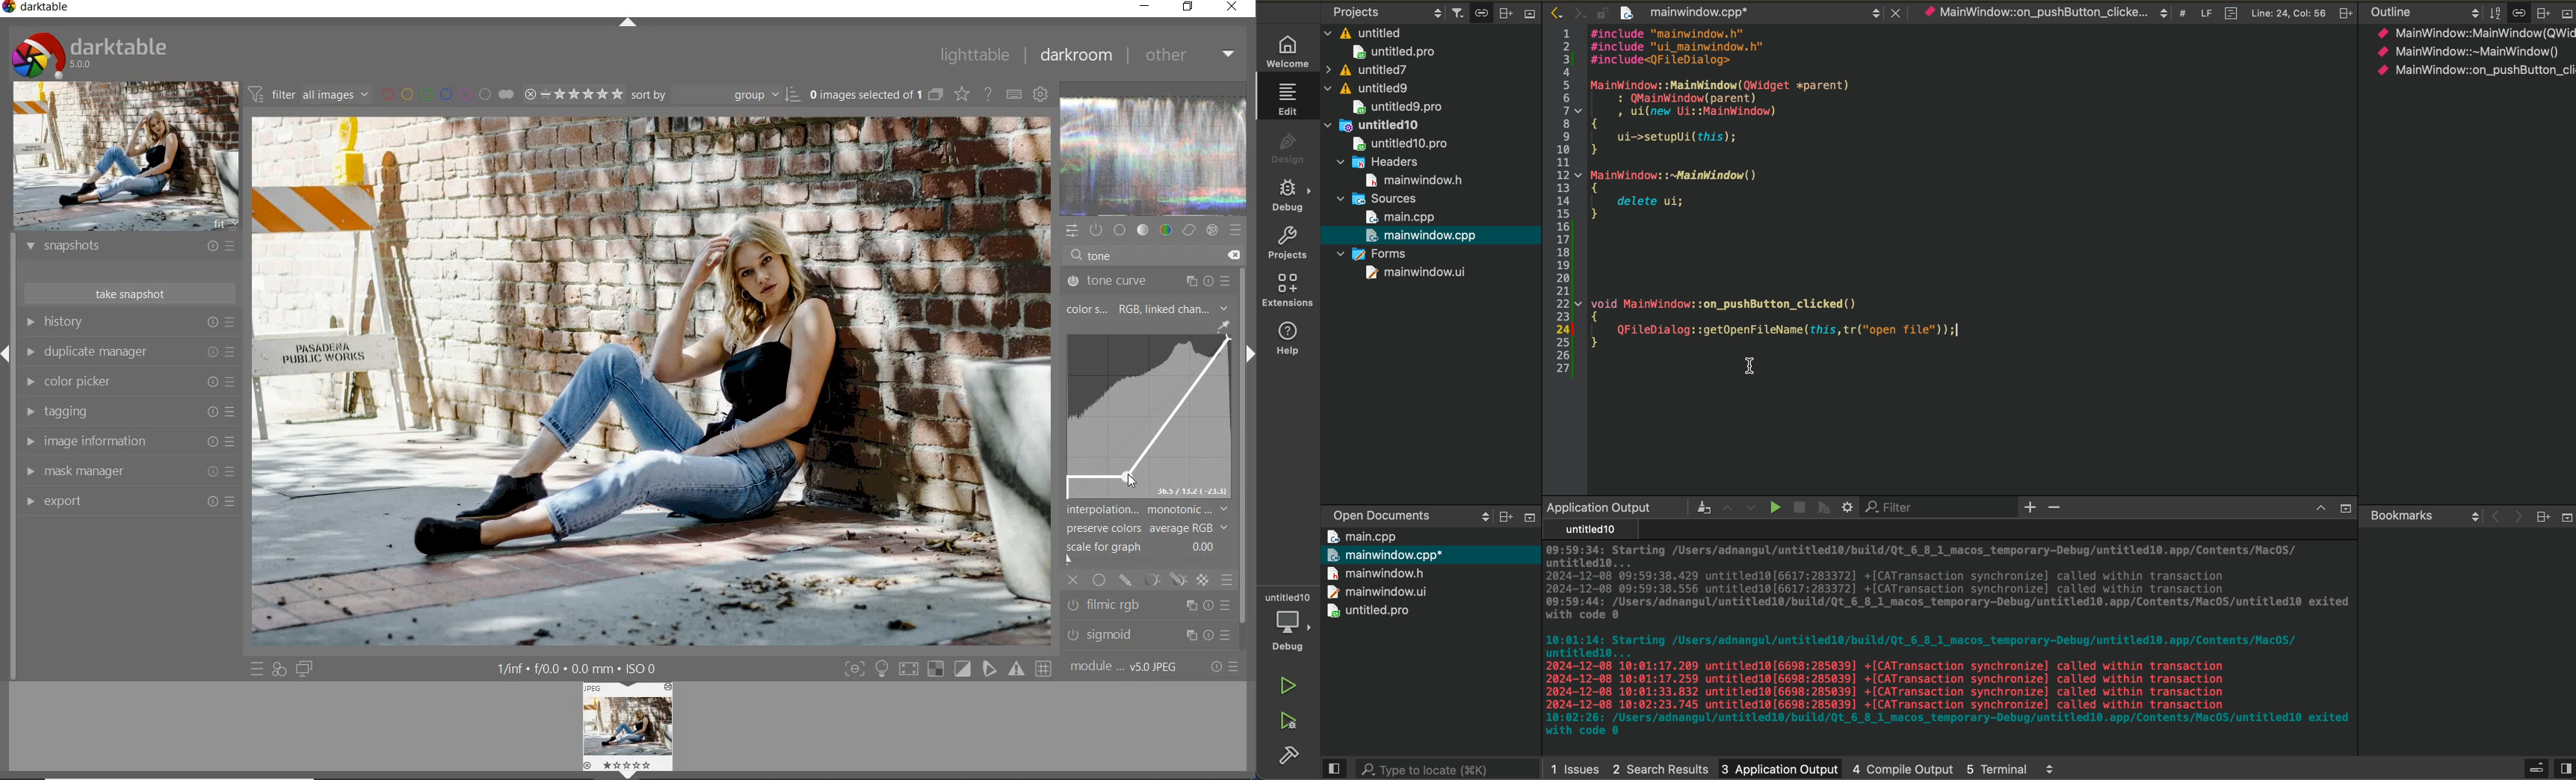 This screenshot has width=2576, height=784. I want to click on split, so click(2565, 764).